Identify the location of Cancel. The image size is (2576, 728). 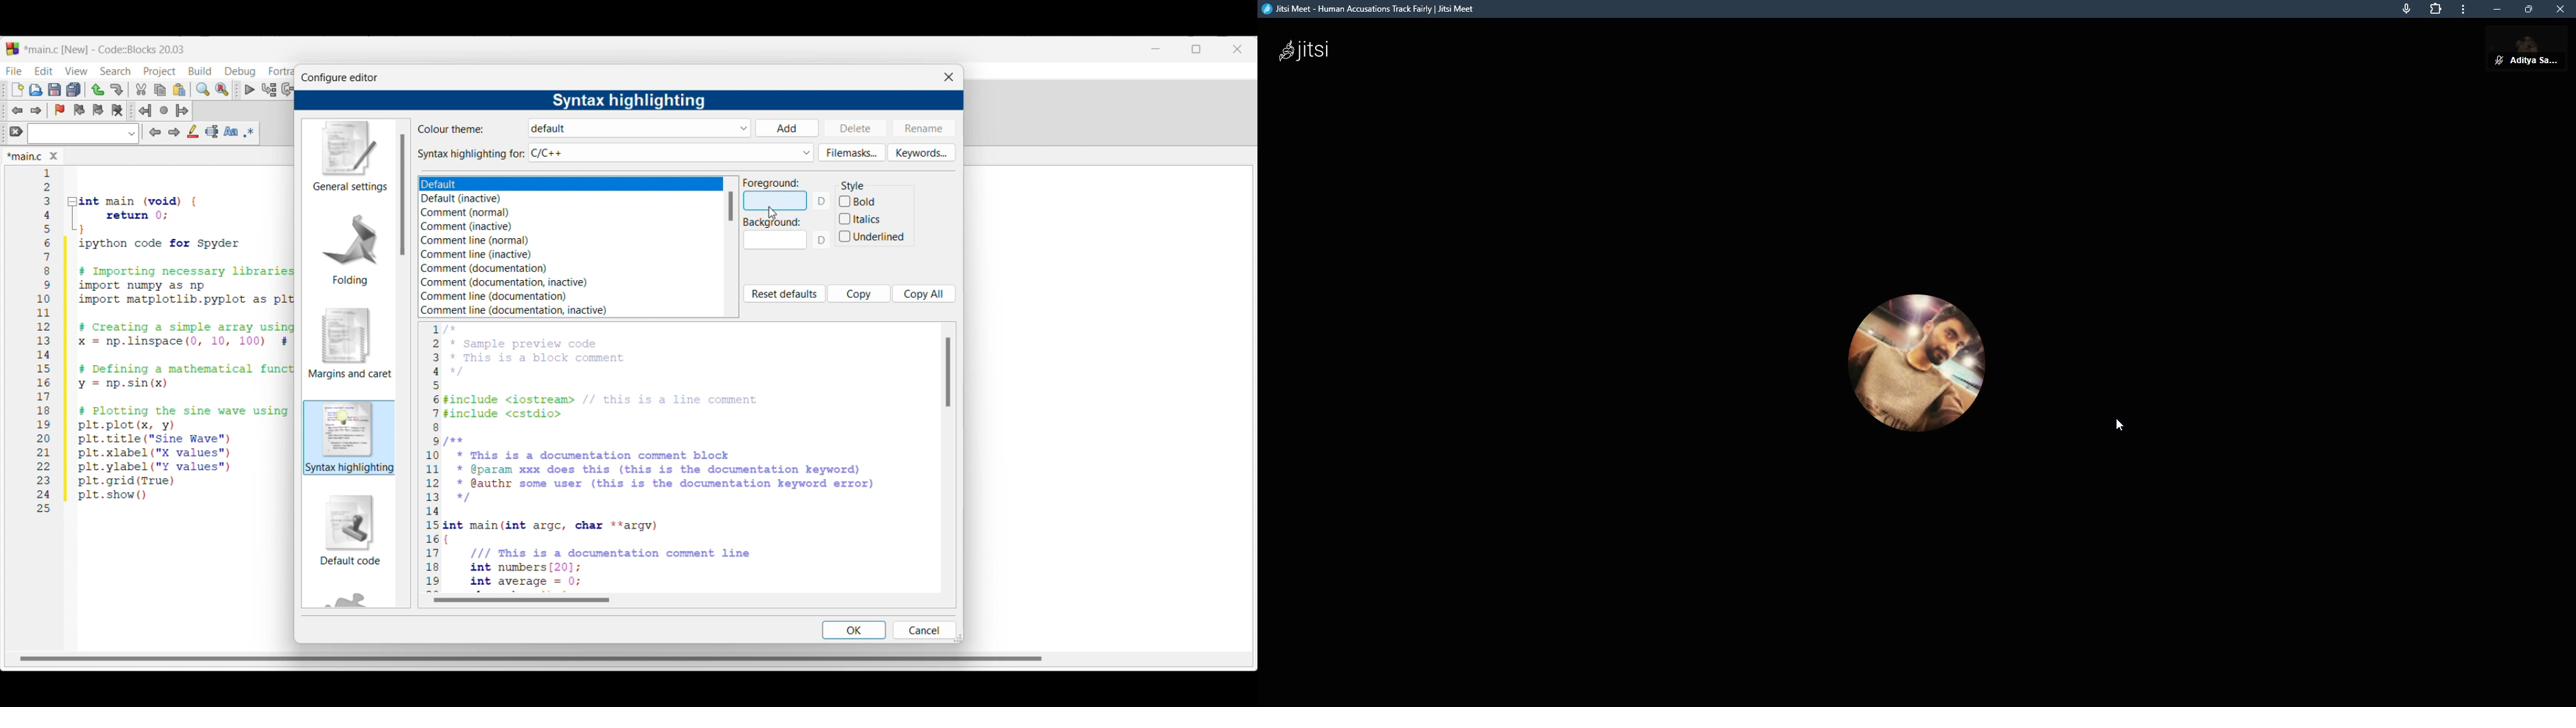
(923, 630).